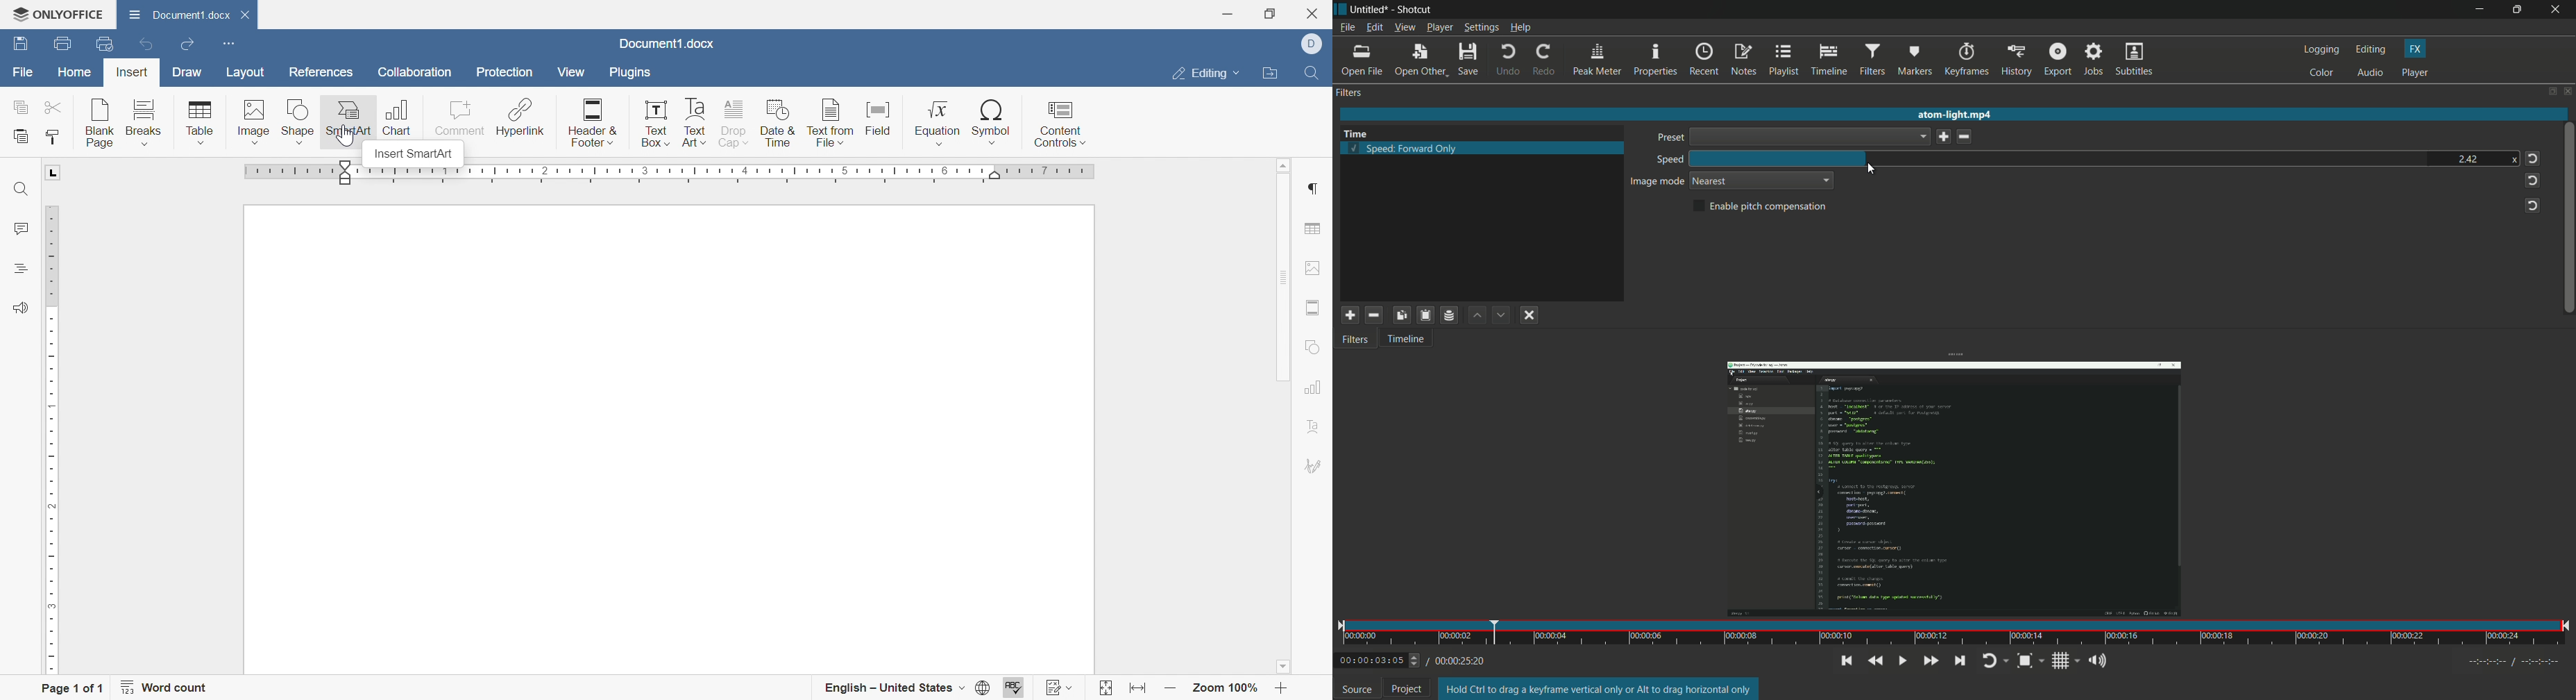 The image size is (2576, 700). What do you see at coordinates (1357, 689) in the screenshot?
I see `source` at bounding box center [1357, 689].